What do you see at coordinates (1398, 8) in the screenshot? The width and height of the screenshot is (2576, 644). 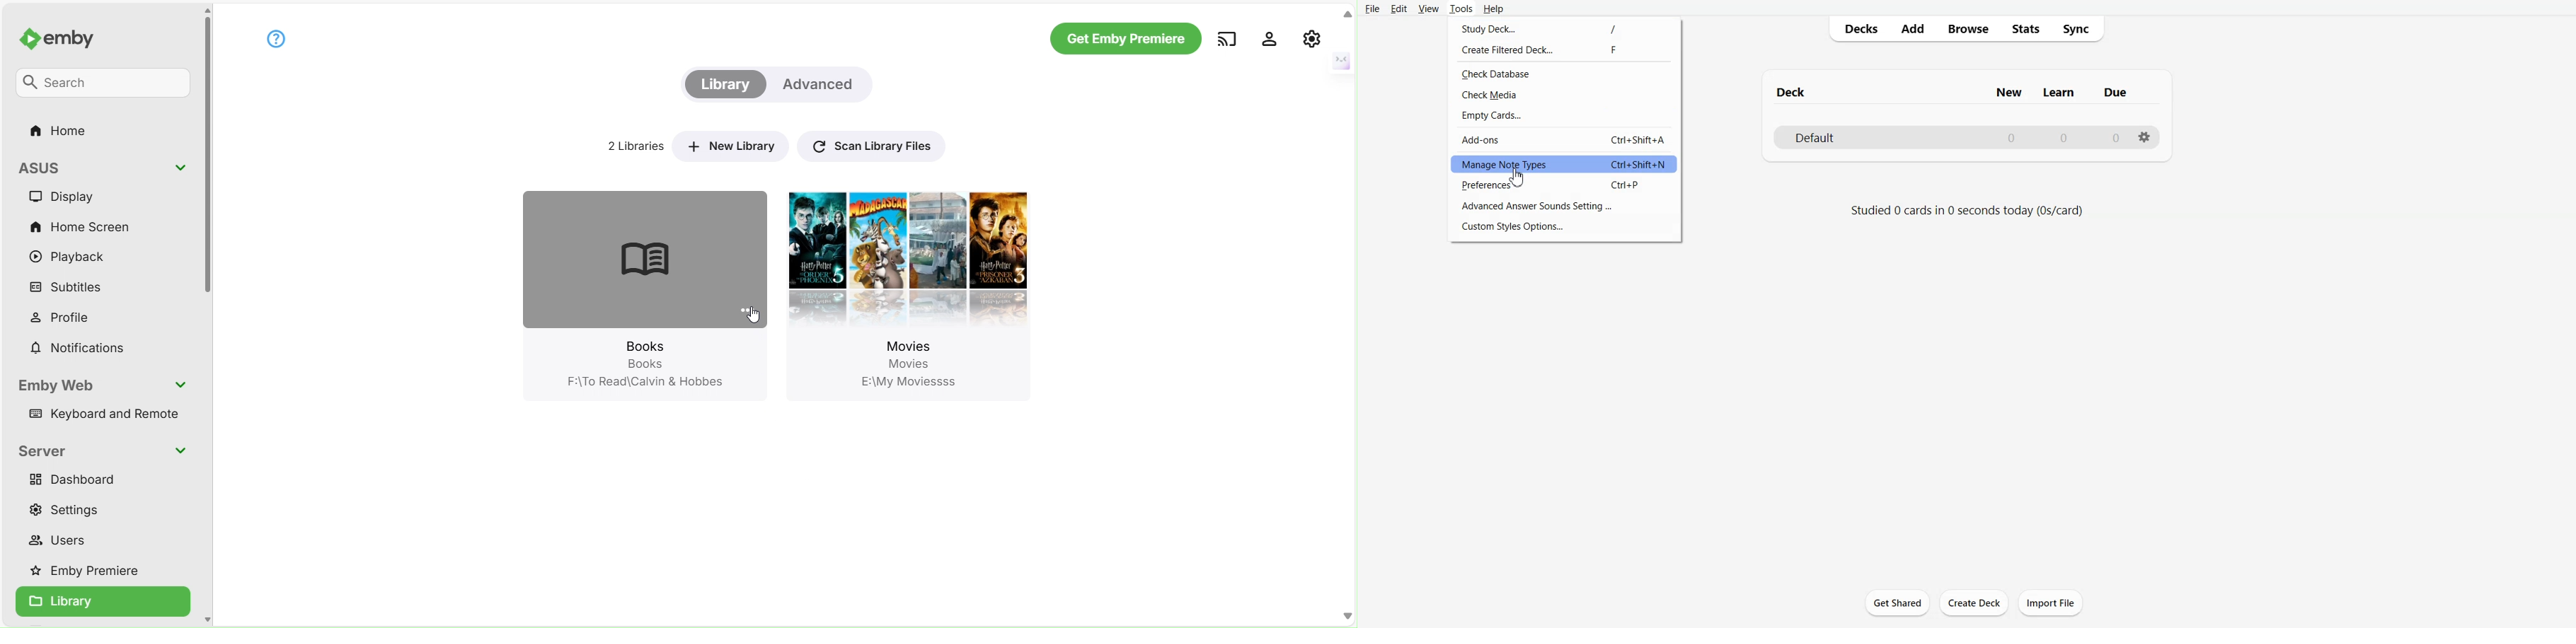 I see `Edit` at bounding box center [1398, 8].